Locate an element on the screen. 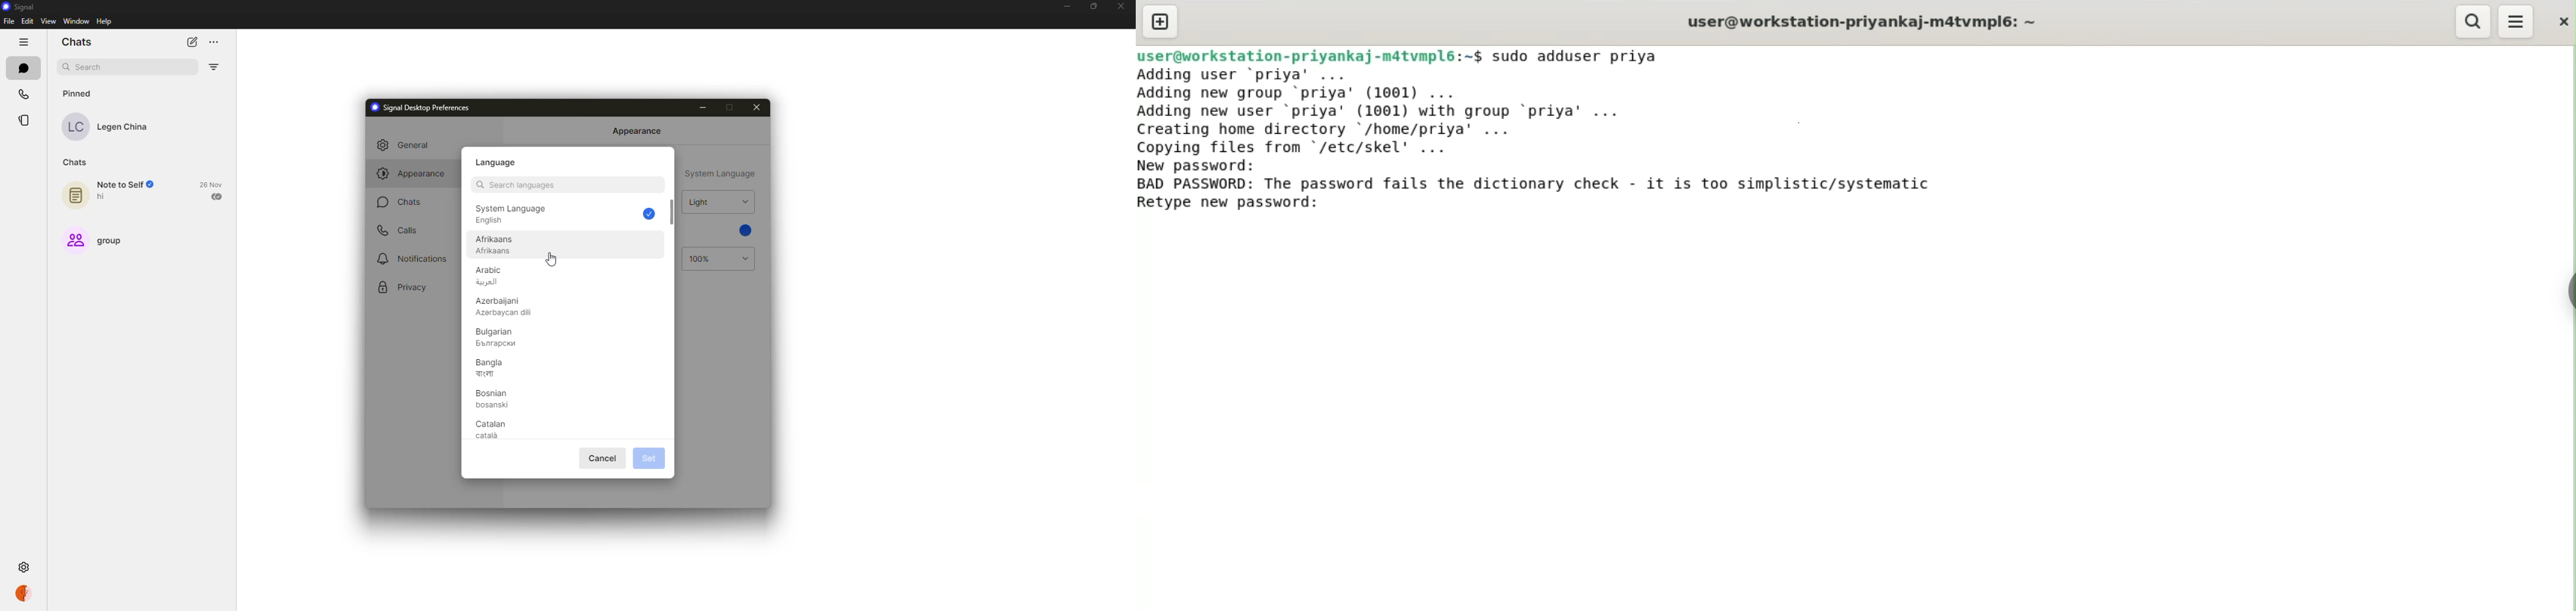 This screenshot has height=616, width=2576. minimize is located at coordinates (701, 107).